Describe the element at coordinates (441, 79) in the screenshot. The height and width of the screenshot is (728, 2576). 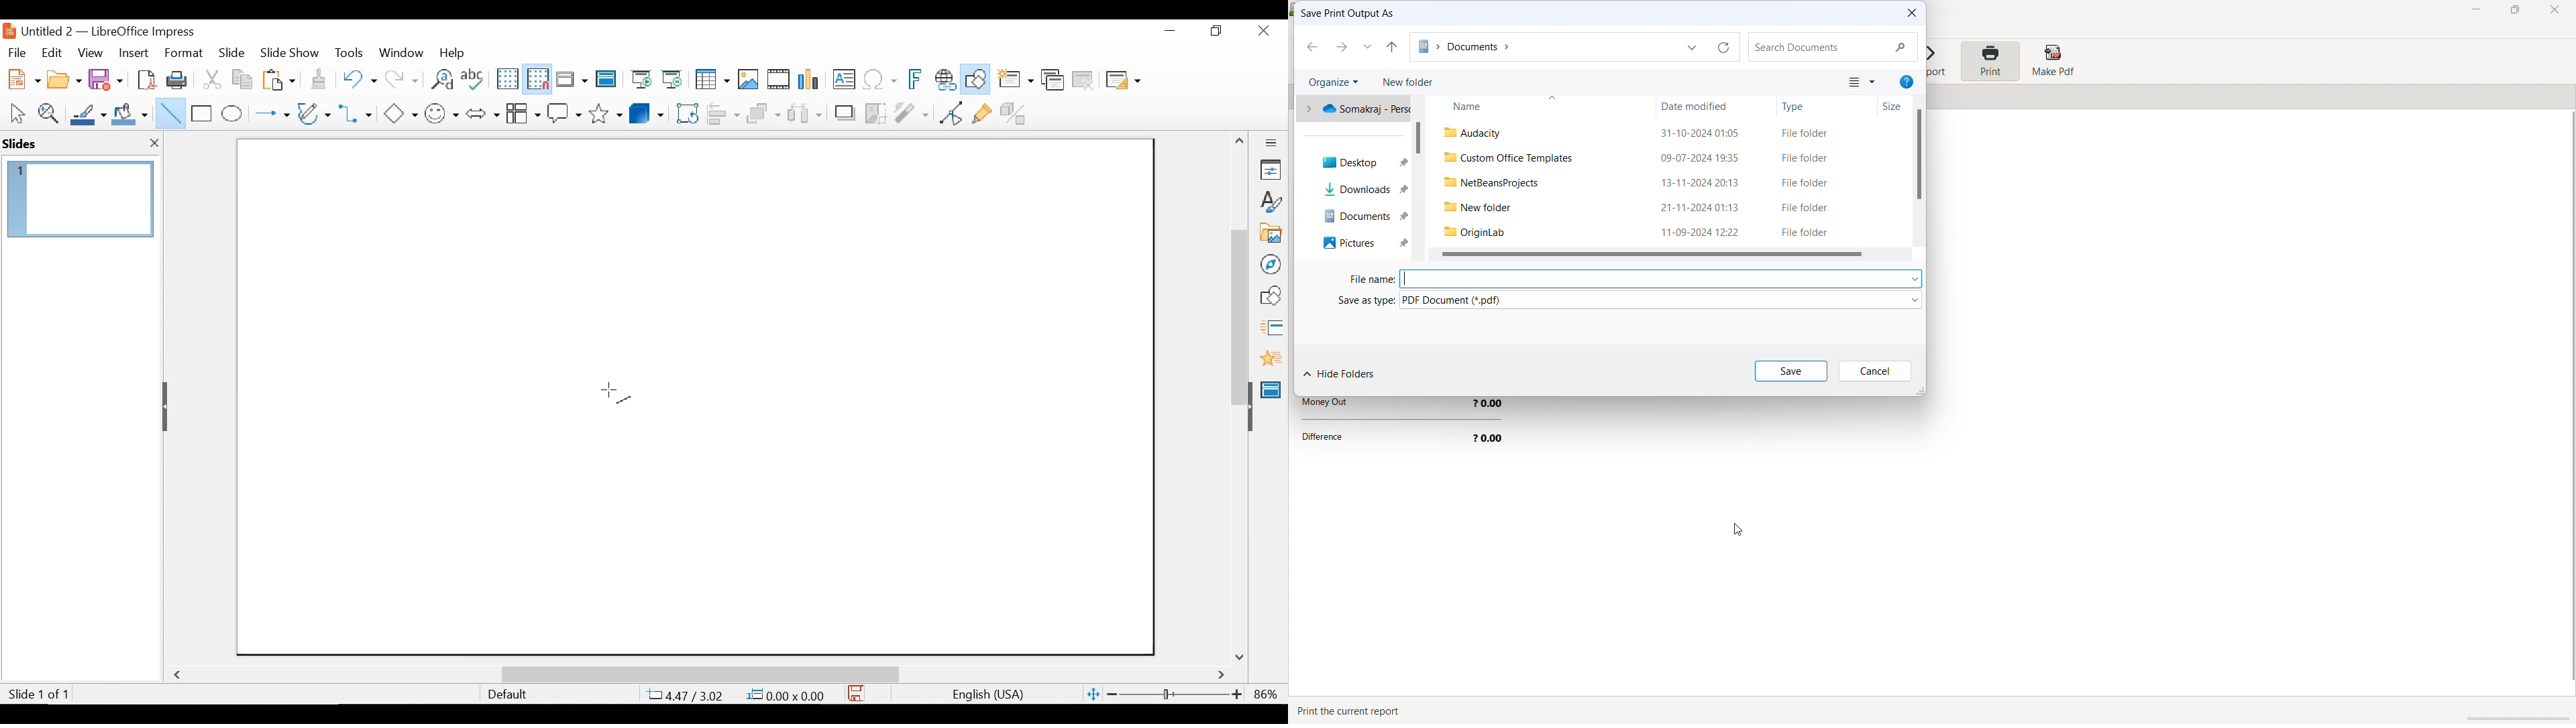
I see `Find and Replace` at that location.